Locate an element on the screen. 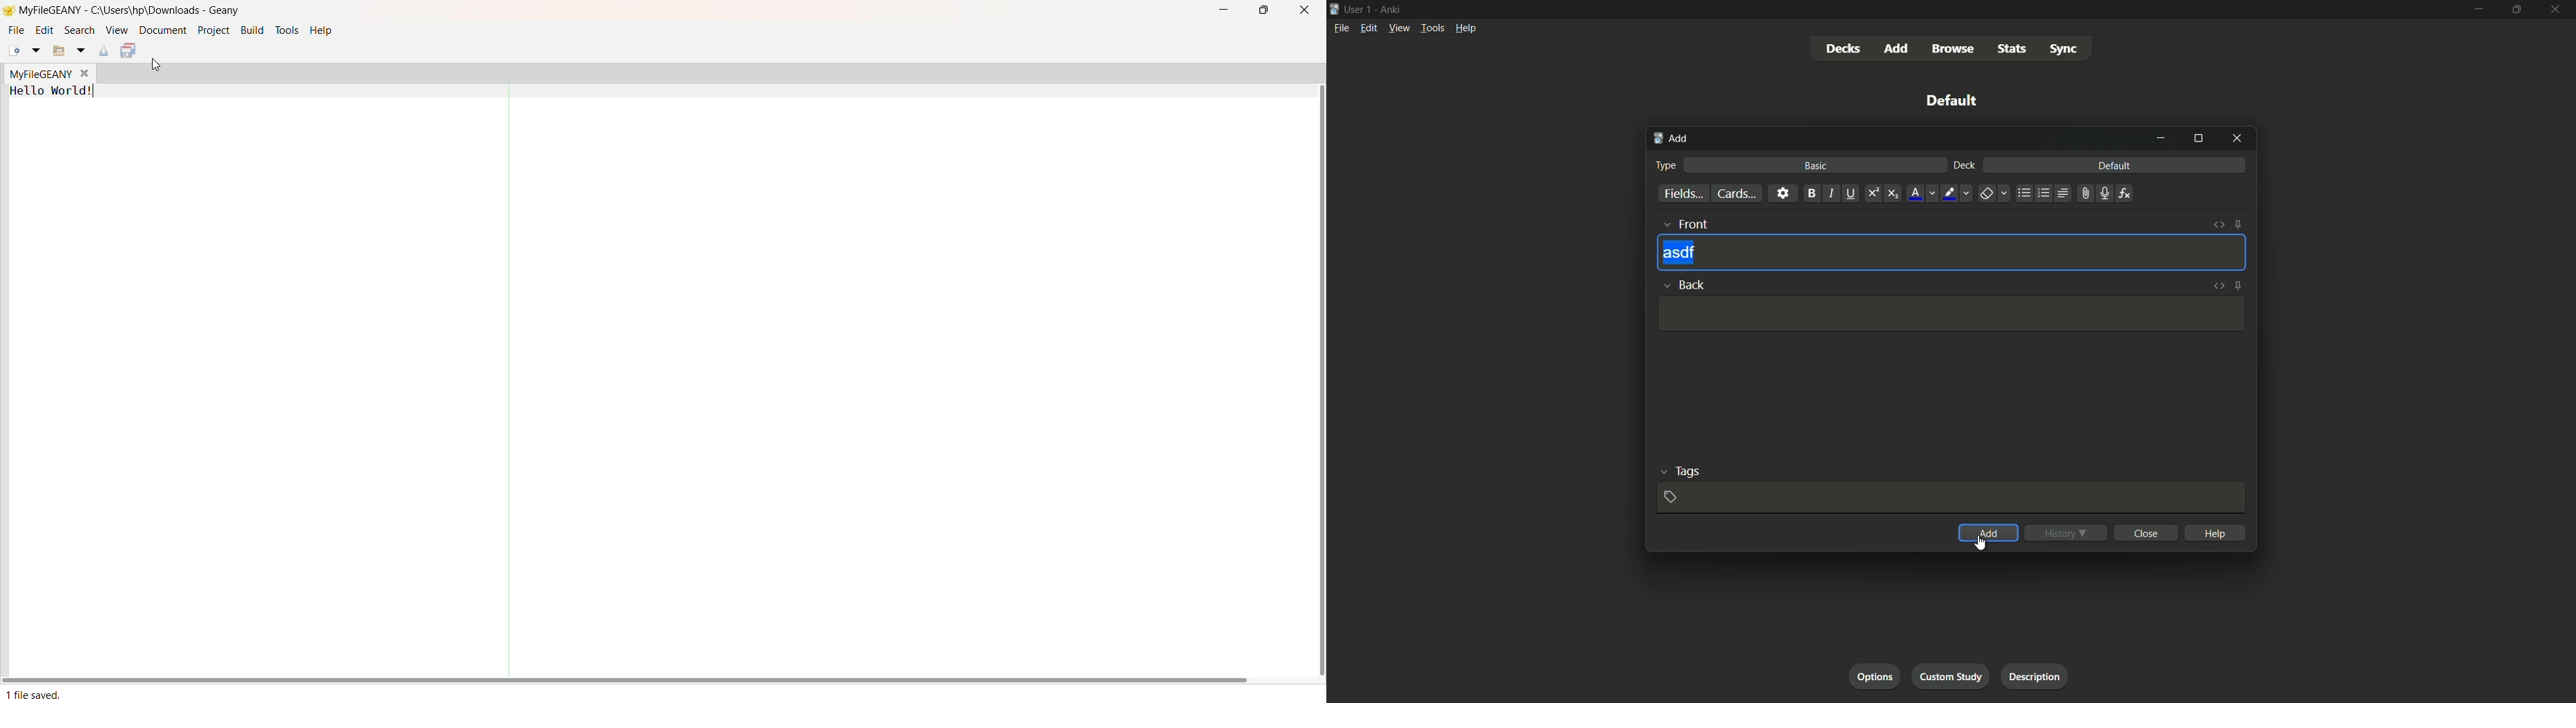  cursor is located at coordinates (1983, 542).